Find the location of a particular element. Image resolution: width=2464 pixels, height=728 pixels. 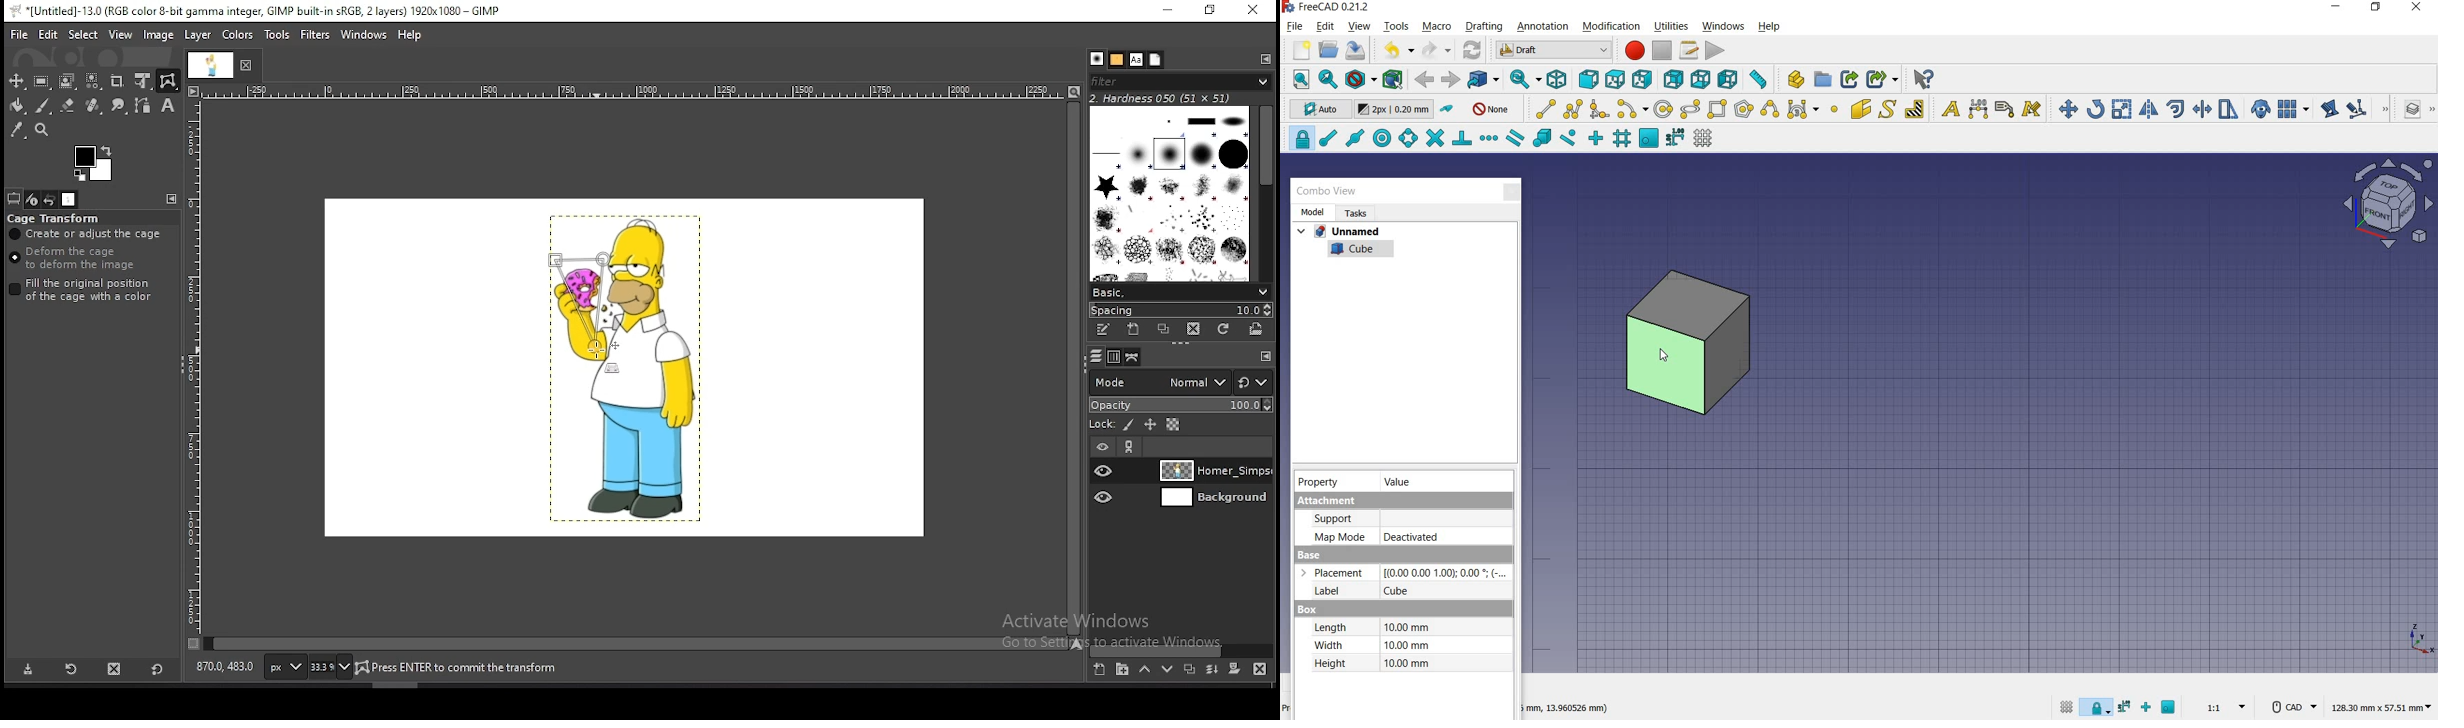

close is located at coordinates (1512, 190).